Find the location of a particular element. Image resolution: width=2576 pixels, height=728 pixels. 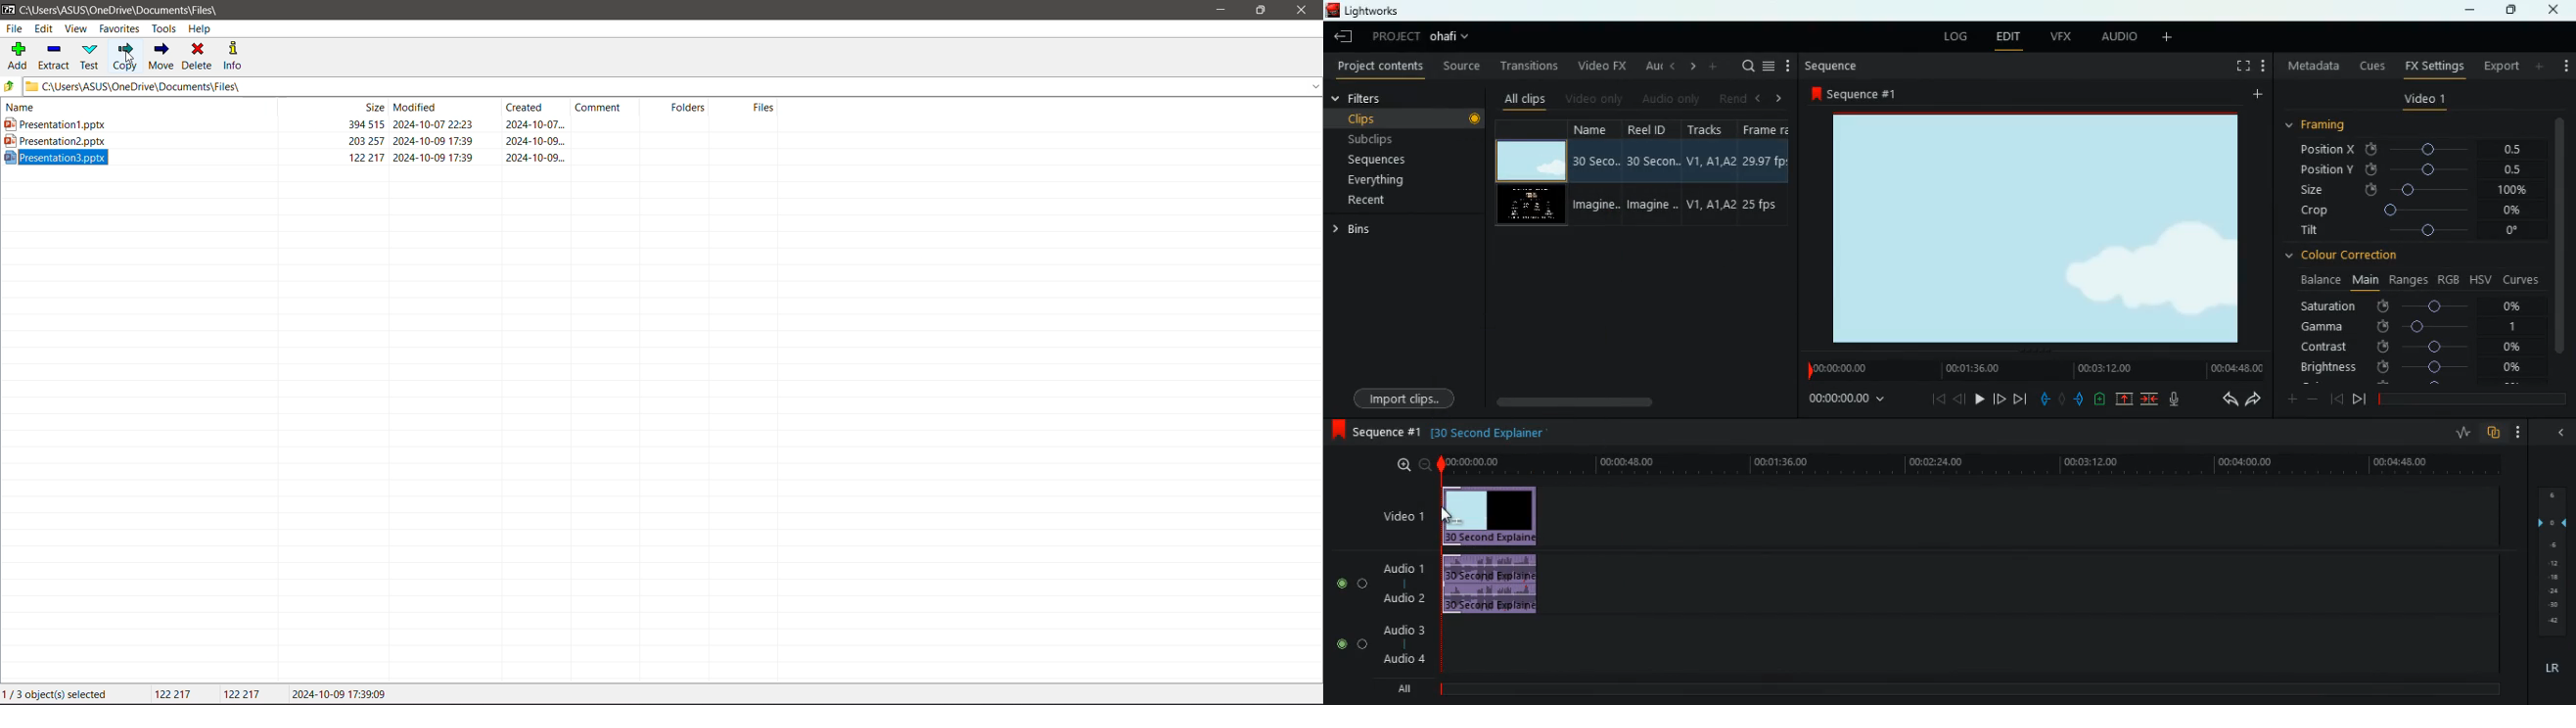

 is located at coordinates (2553, 606).